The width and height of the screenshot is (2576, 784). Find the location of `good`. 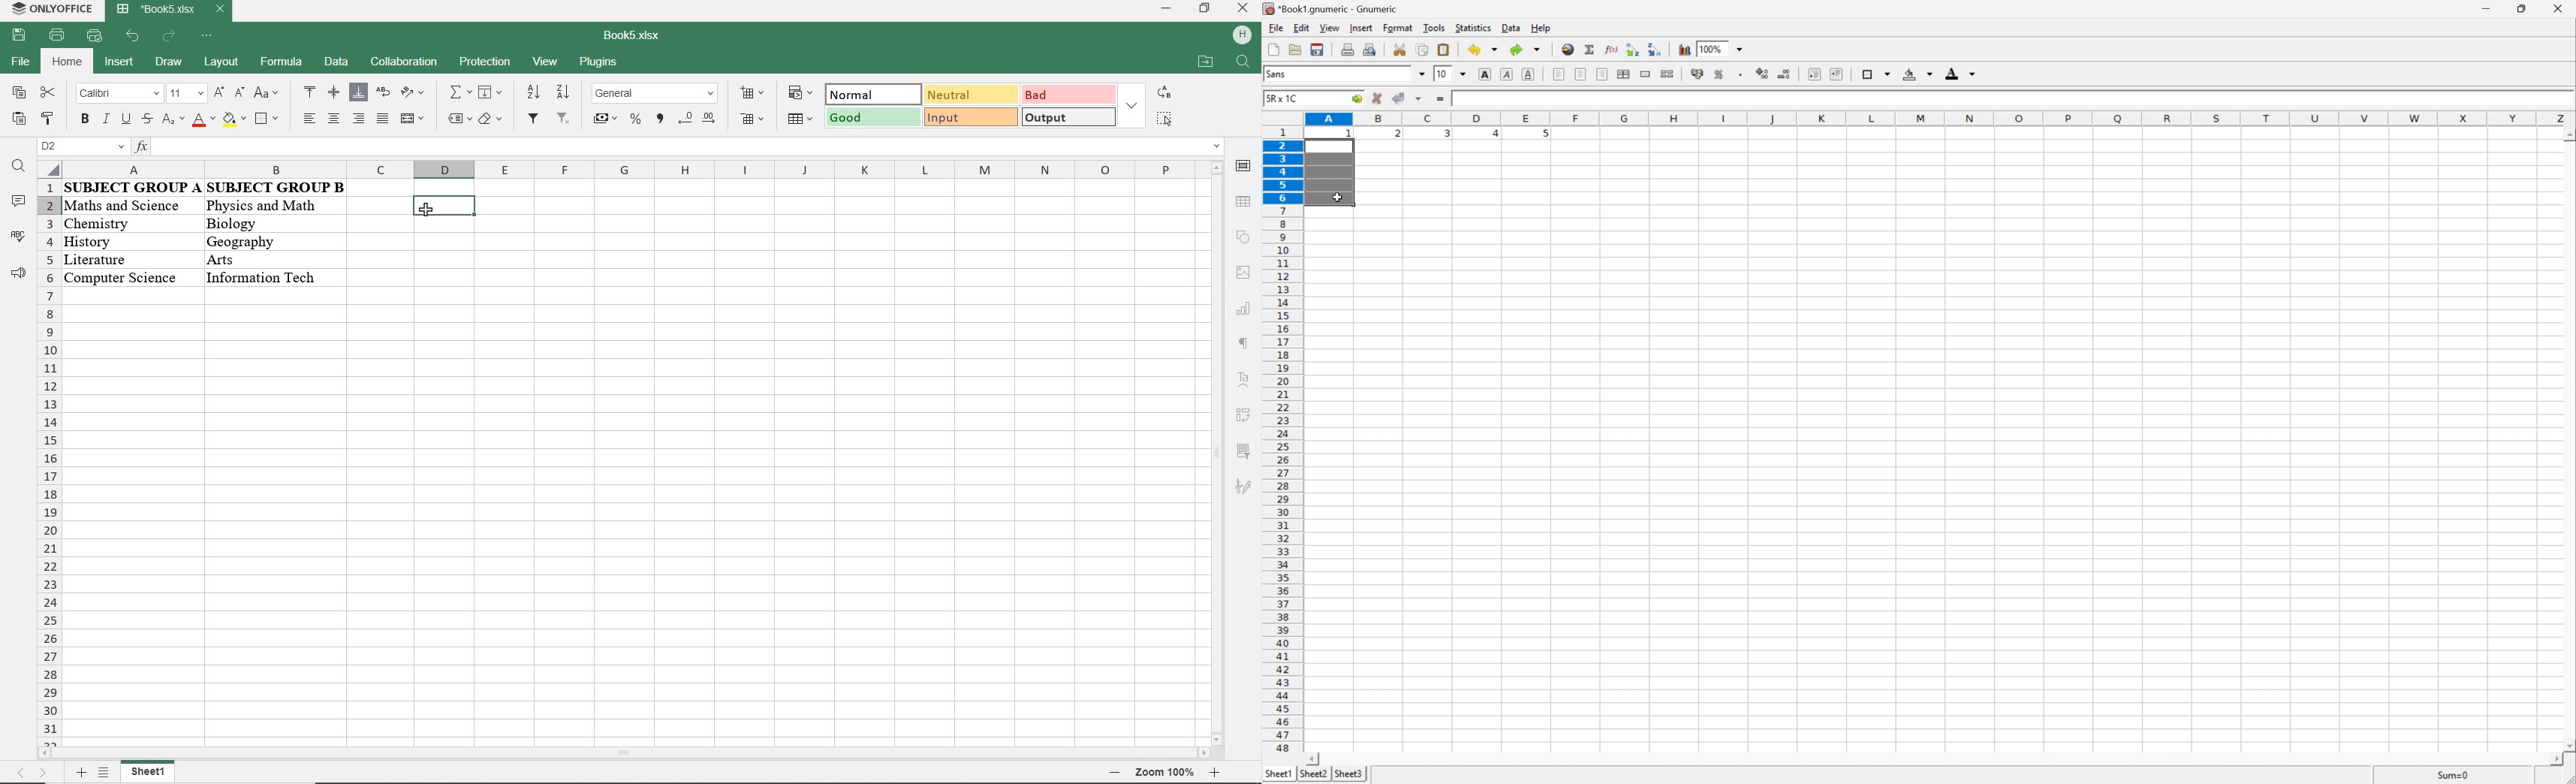

good is located at coordinates (873, 119).